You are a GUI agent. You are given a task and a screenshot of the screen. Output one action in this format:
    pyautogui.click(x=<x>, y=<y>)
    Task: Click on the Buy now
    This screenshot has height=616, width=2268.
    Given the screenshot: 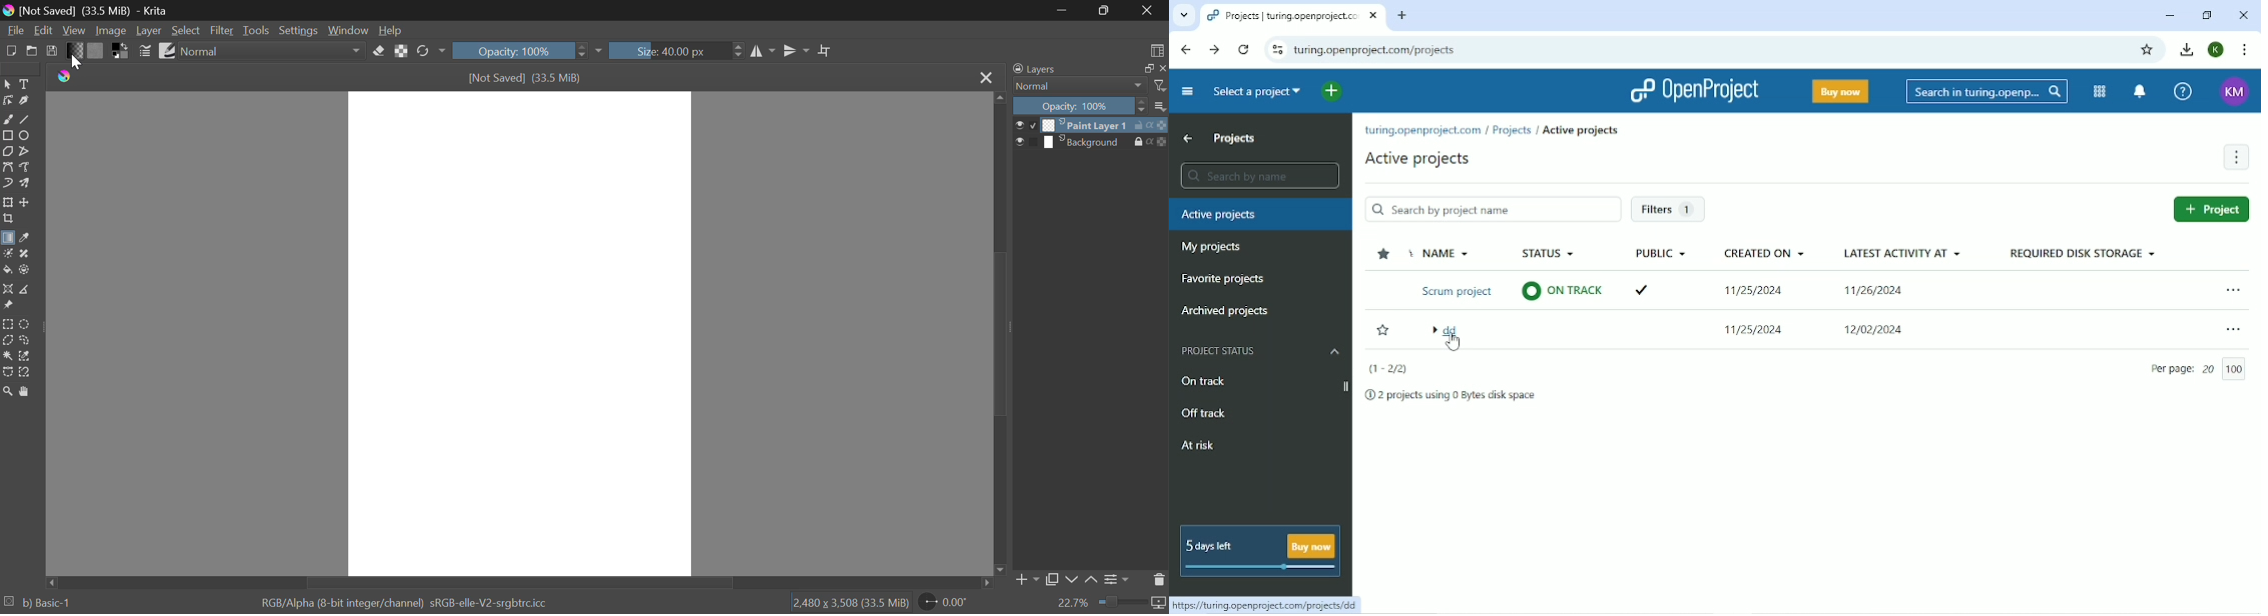 What is the action you would take?
    pyautogui.click(x=1842, y=91)
    